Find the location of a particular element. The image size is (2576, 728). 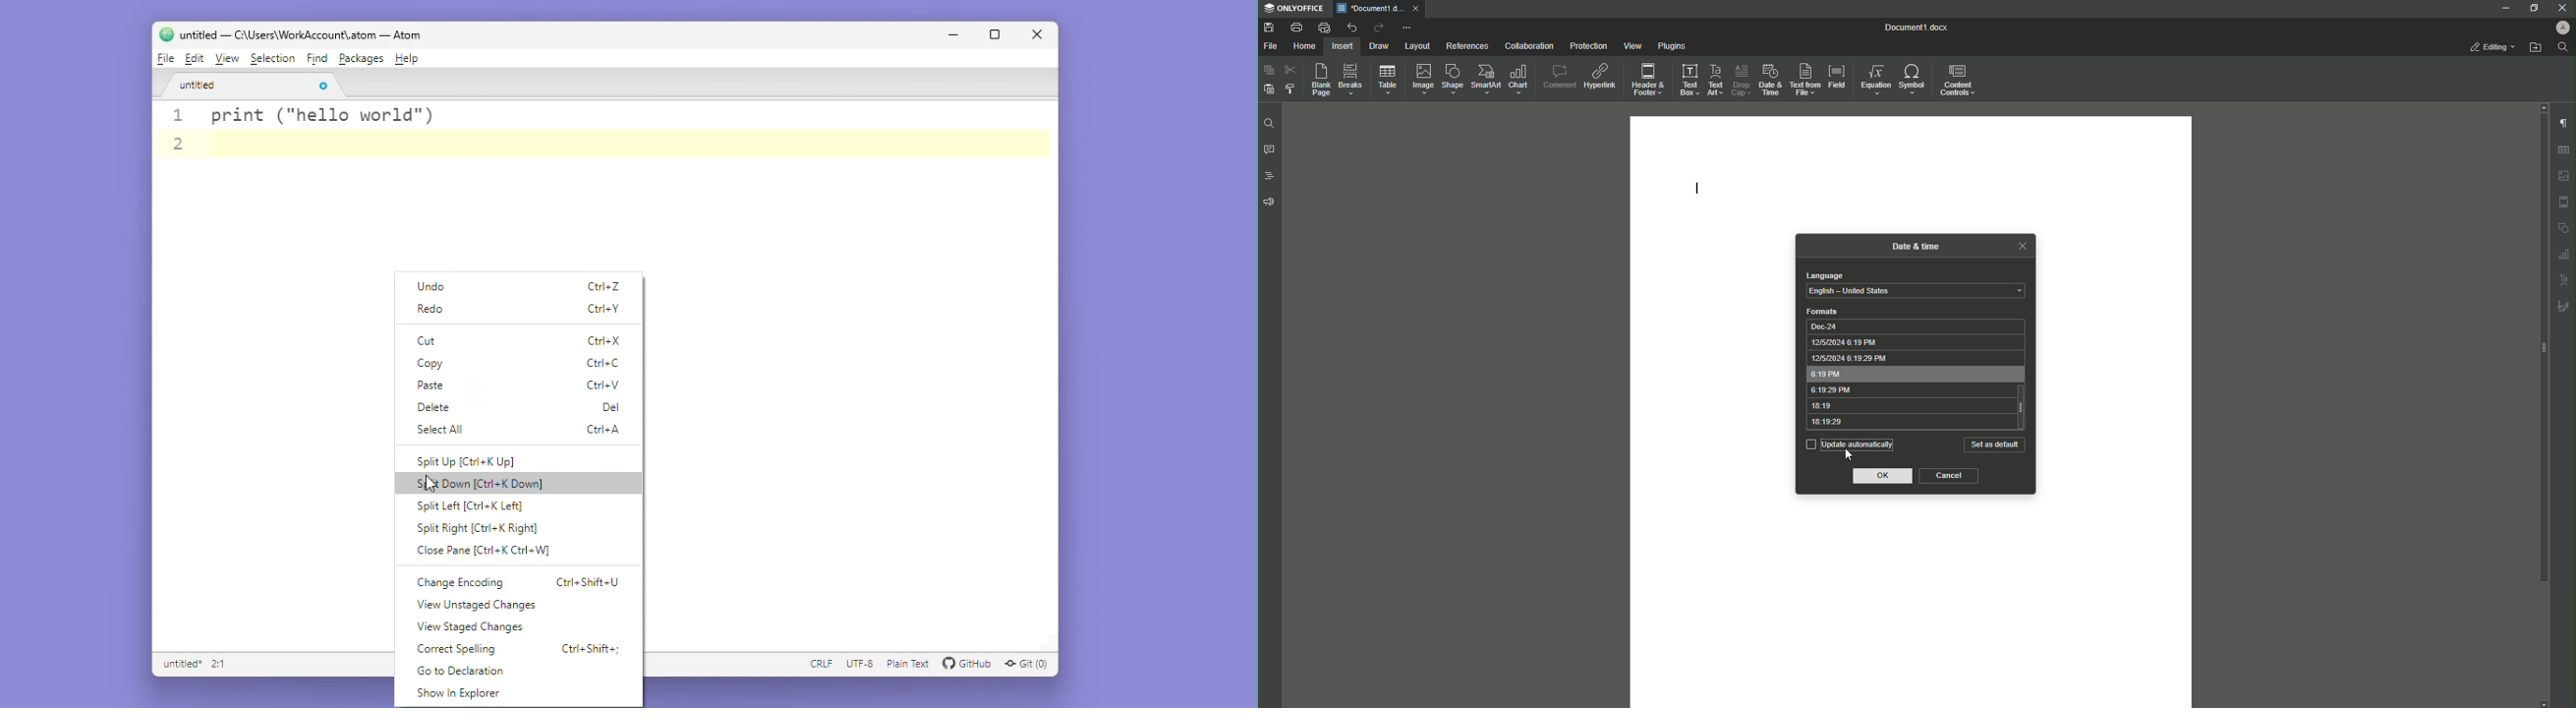

Paste is located at coordinates (1268, 70).